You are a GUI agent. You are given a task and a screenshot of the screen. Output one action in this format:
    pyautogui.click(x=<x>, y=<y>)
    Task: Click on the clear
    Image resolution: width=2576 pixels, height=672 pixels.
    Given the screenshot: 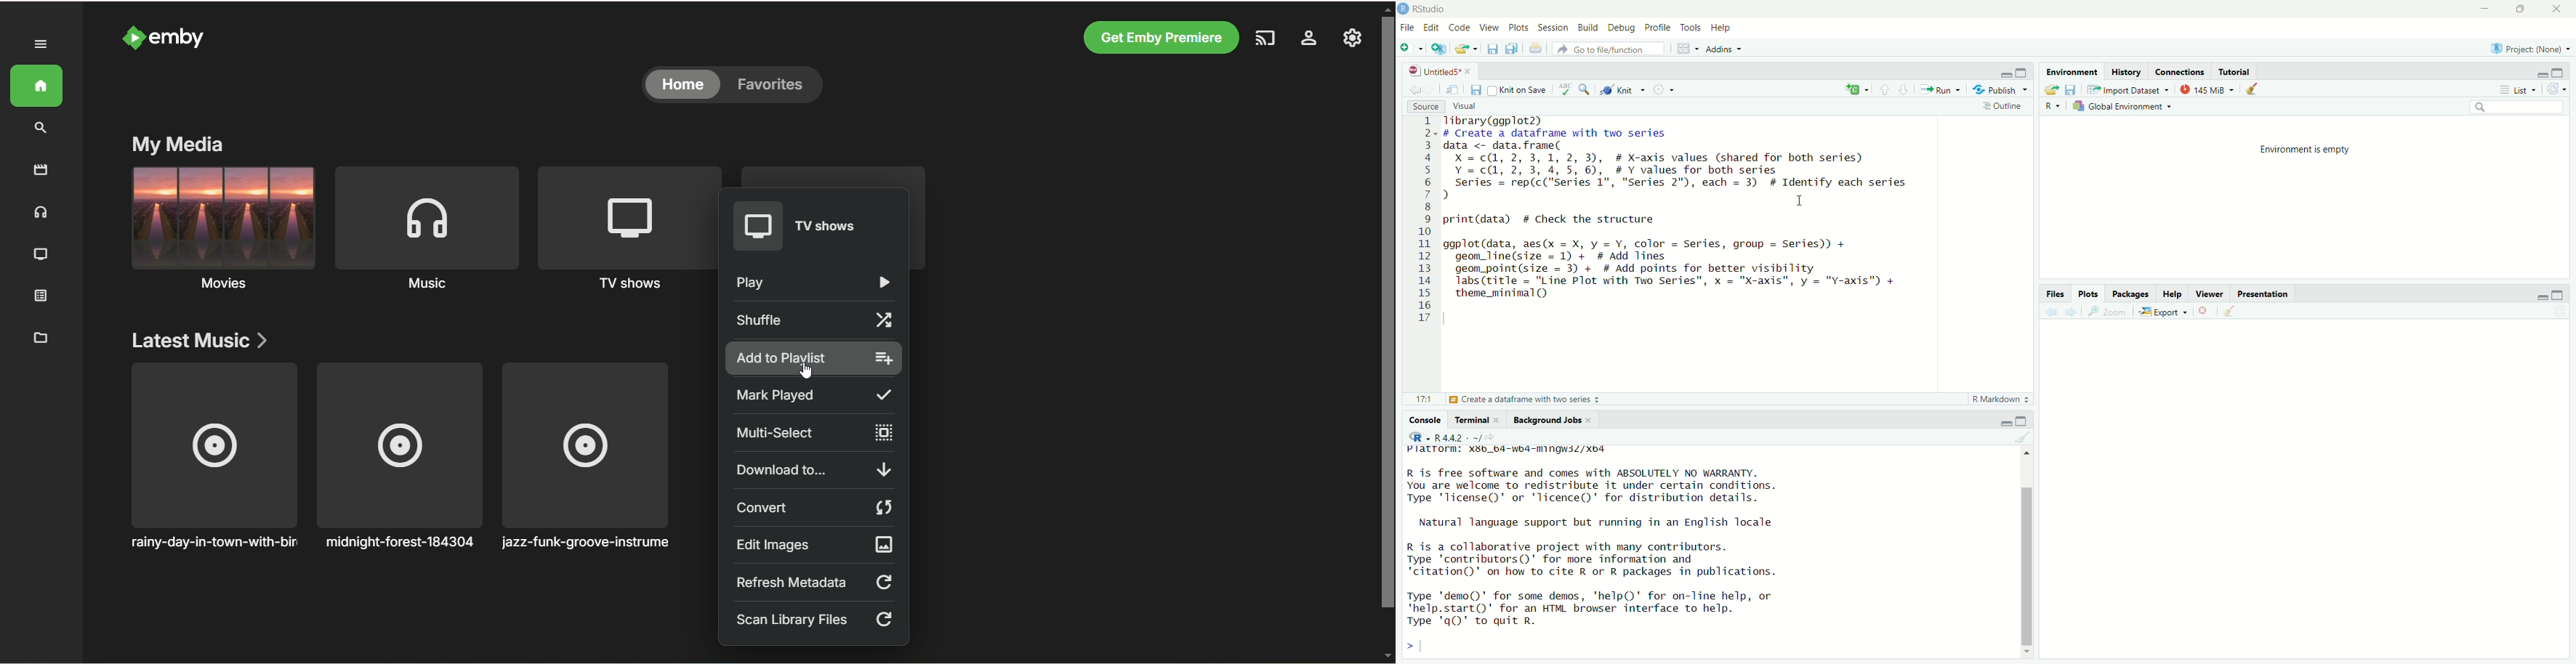 What is the action you would take?
    pyautogui.click(x=2203, y=310)
    